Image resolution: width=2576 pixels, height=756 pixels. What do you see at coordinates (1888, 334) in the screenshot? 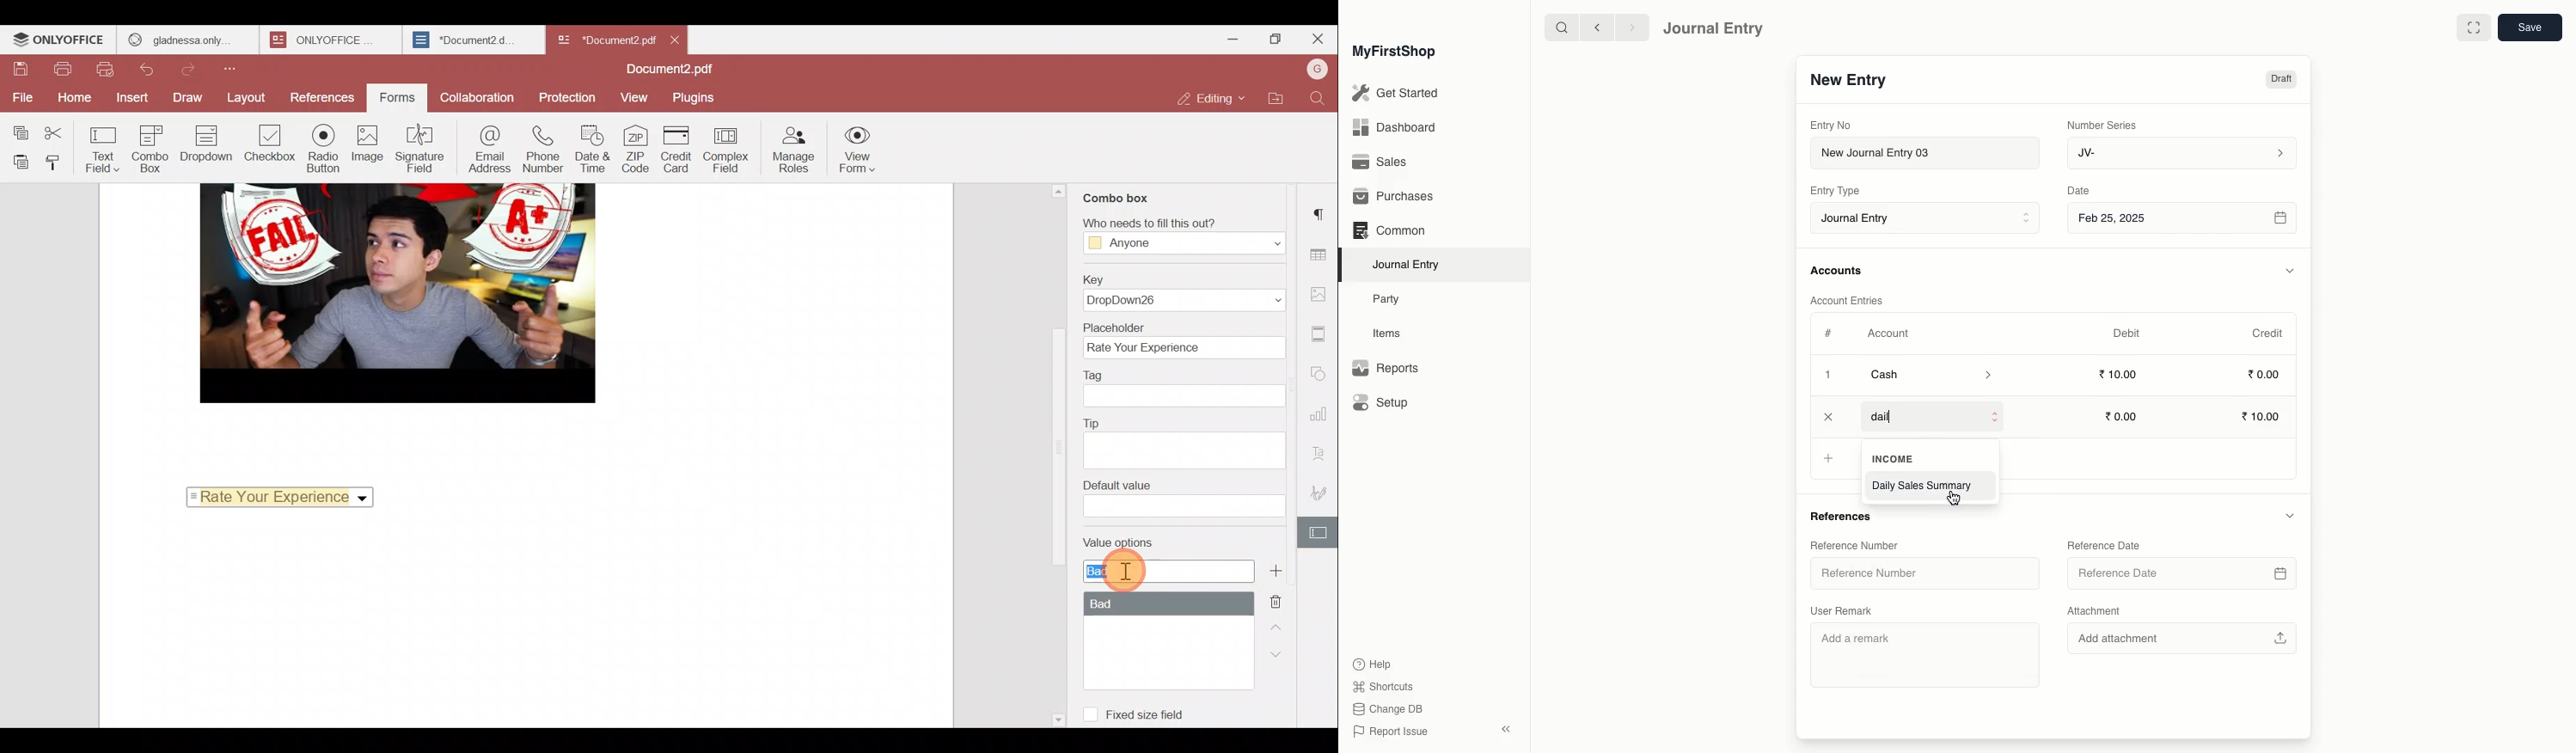
I see `Account` at bounding box center [1888, 334].